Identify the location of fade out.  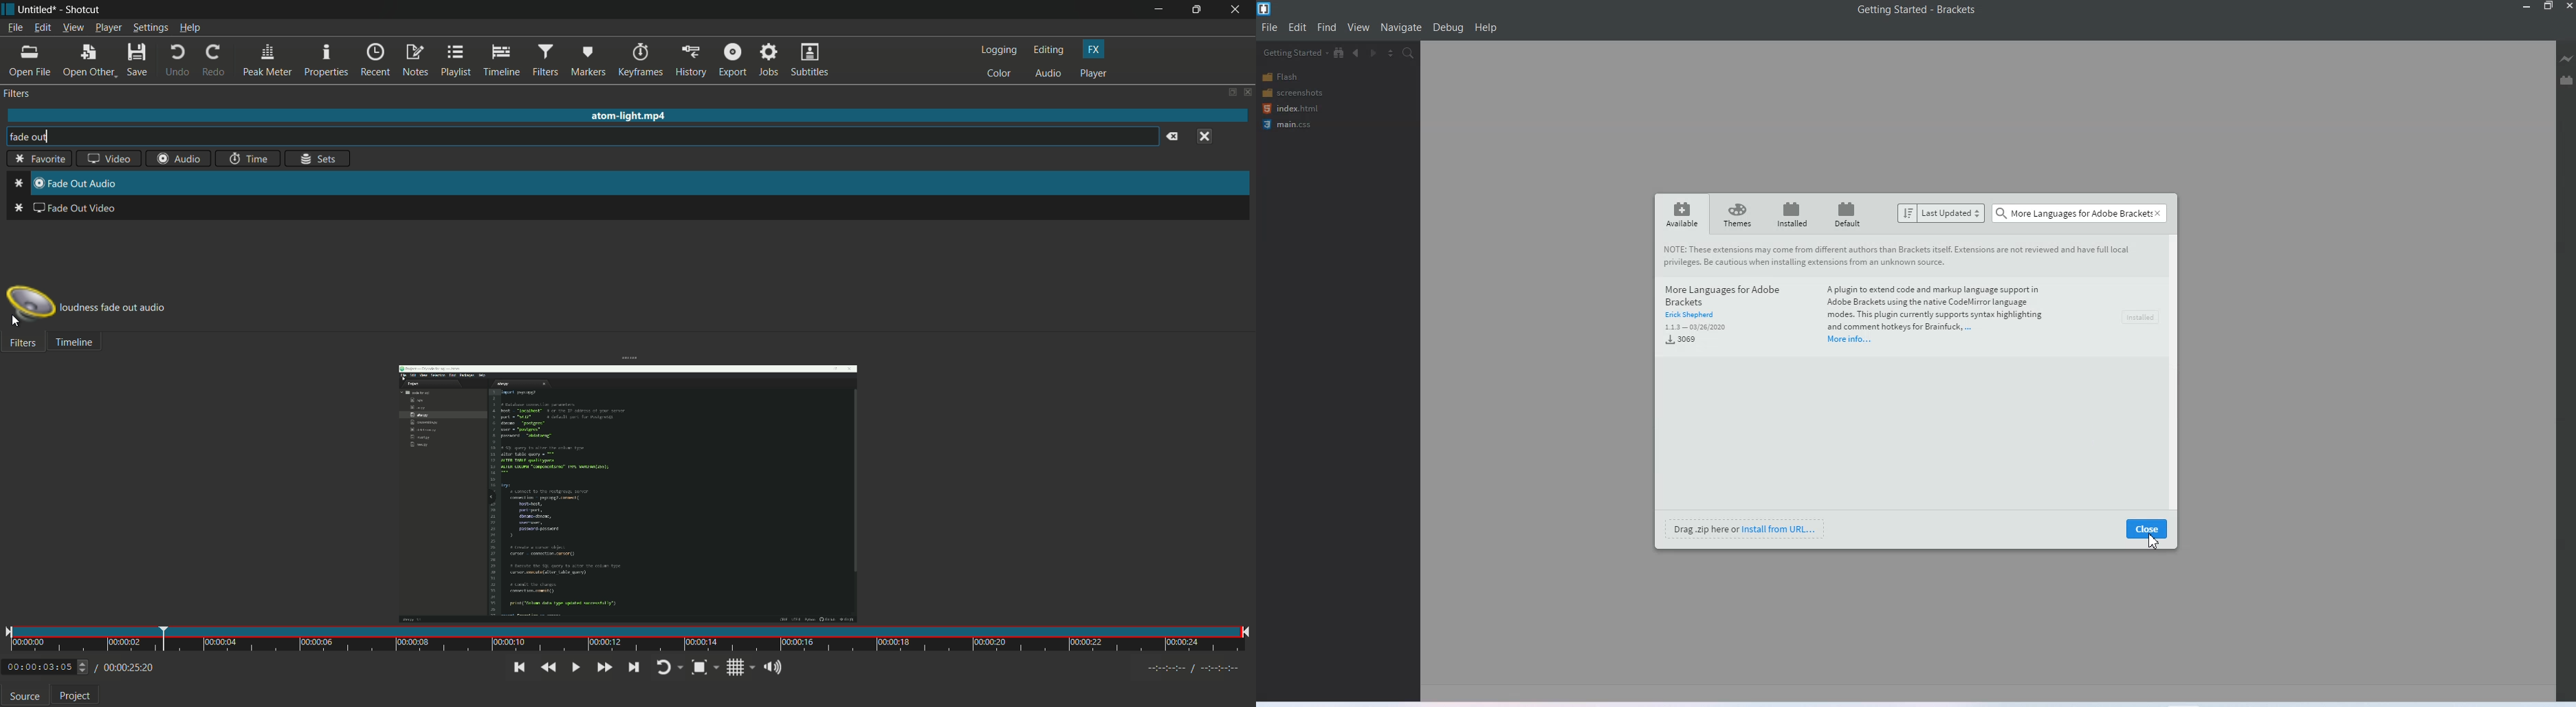
(21, 137).